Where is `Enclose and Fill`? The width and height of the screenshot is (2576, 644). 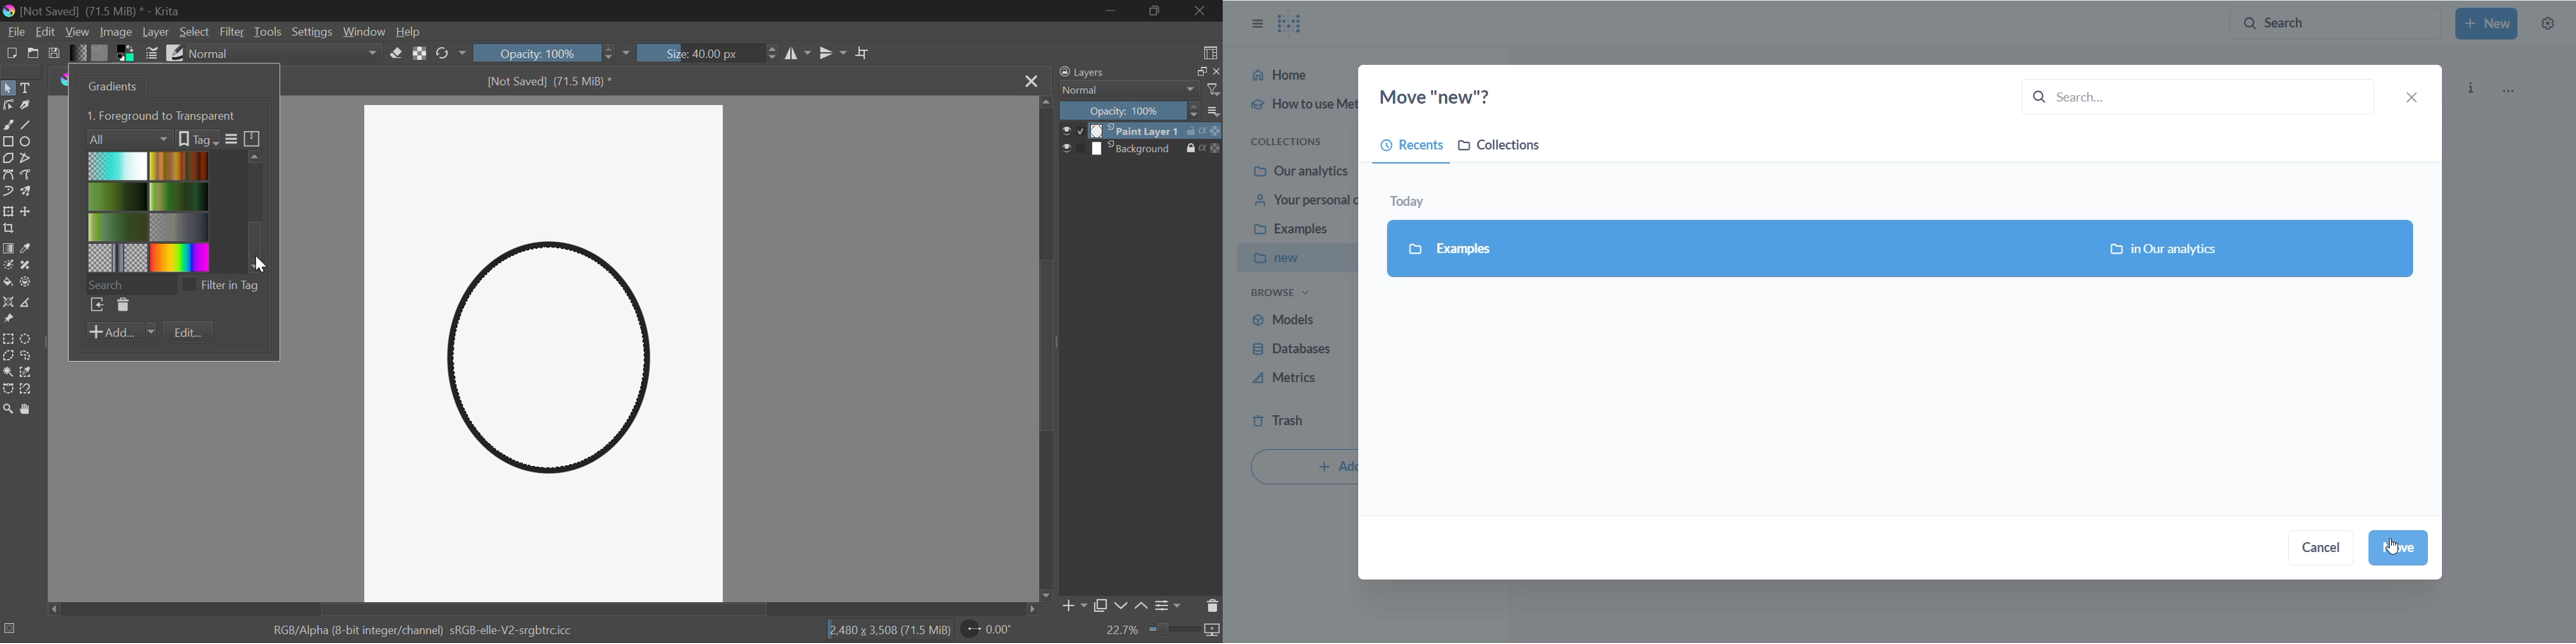
Enclose and Fill is located at coordinates (30, 282).